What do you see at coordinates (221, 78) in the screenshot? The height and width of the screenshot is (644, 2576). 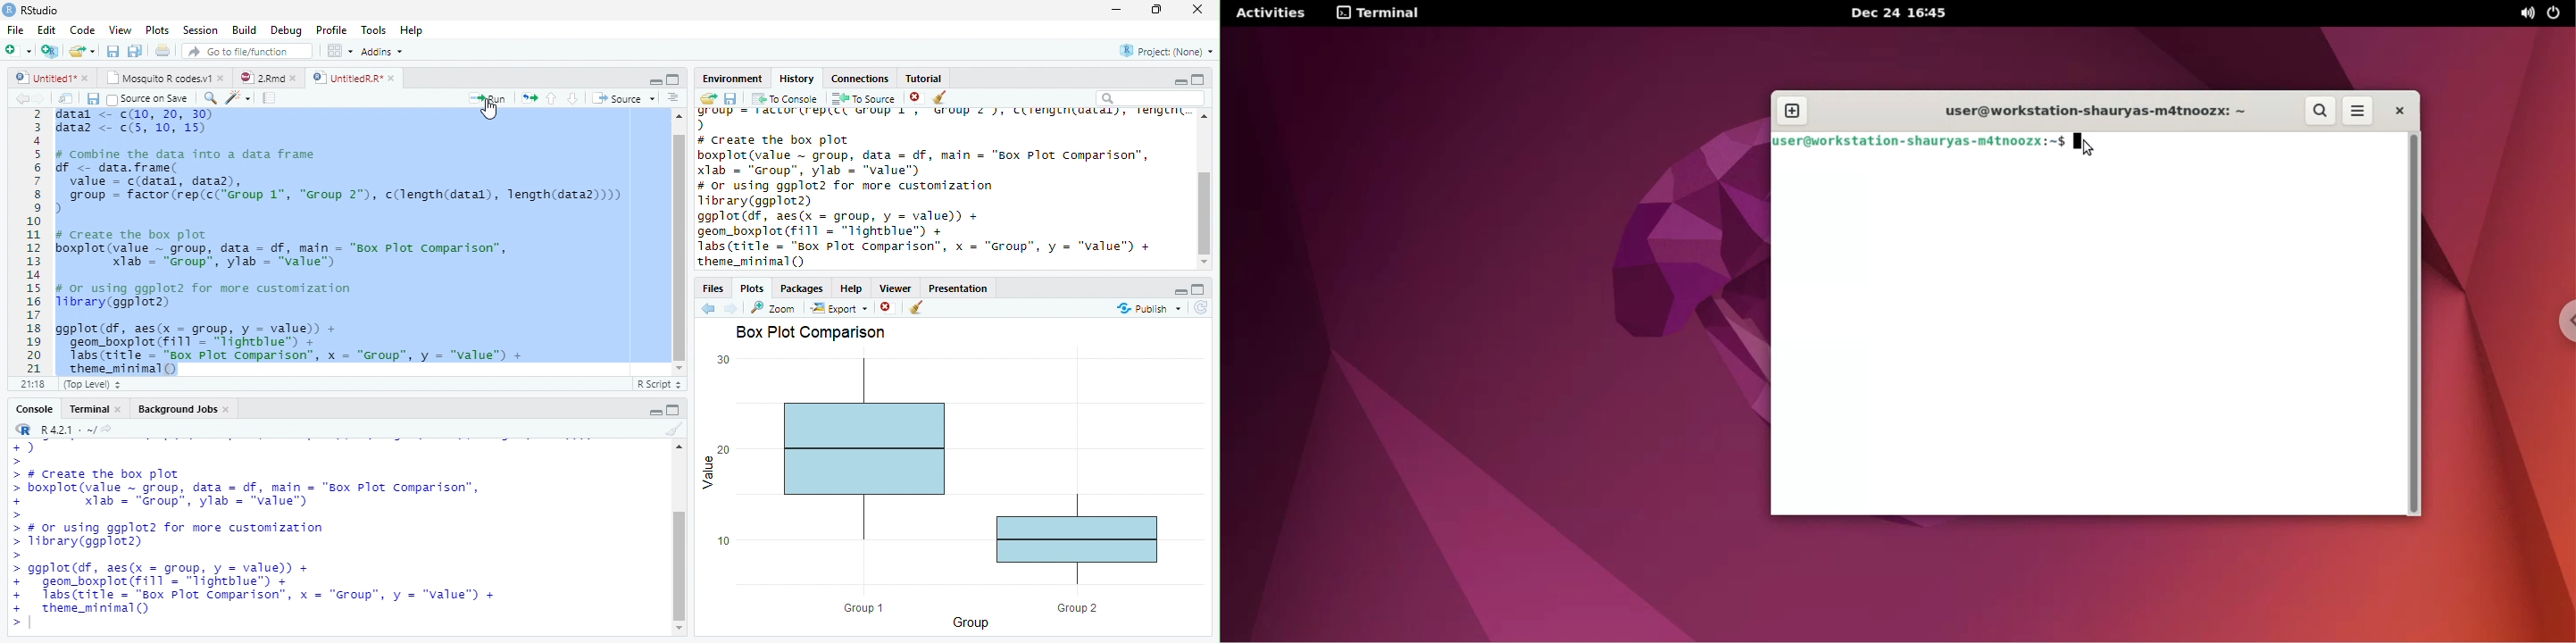 I see `close` at bounding box center [221, 78].